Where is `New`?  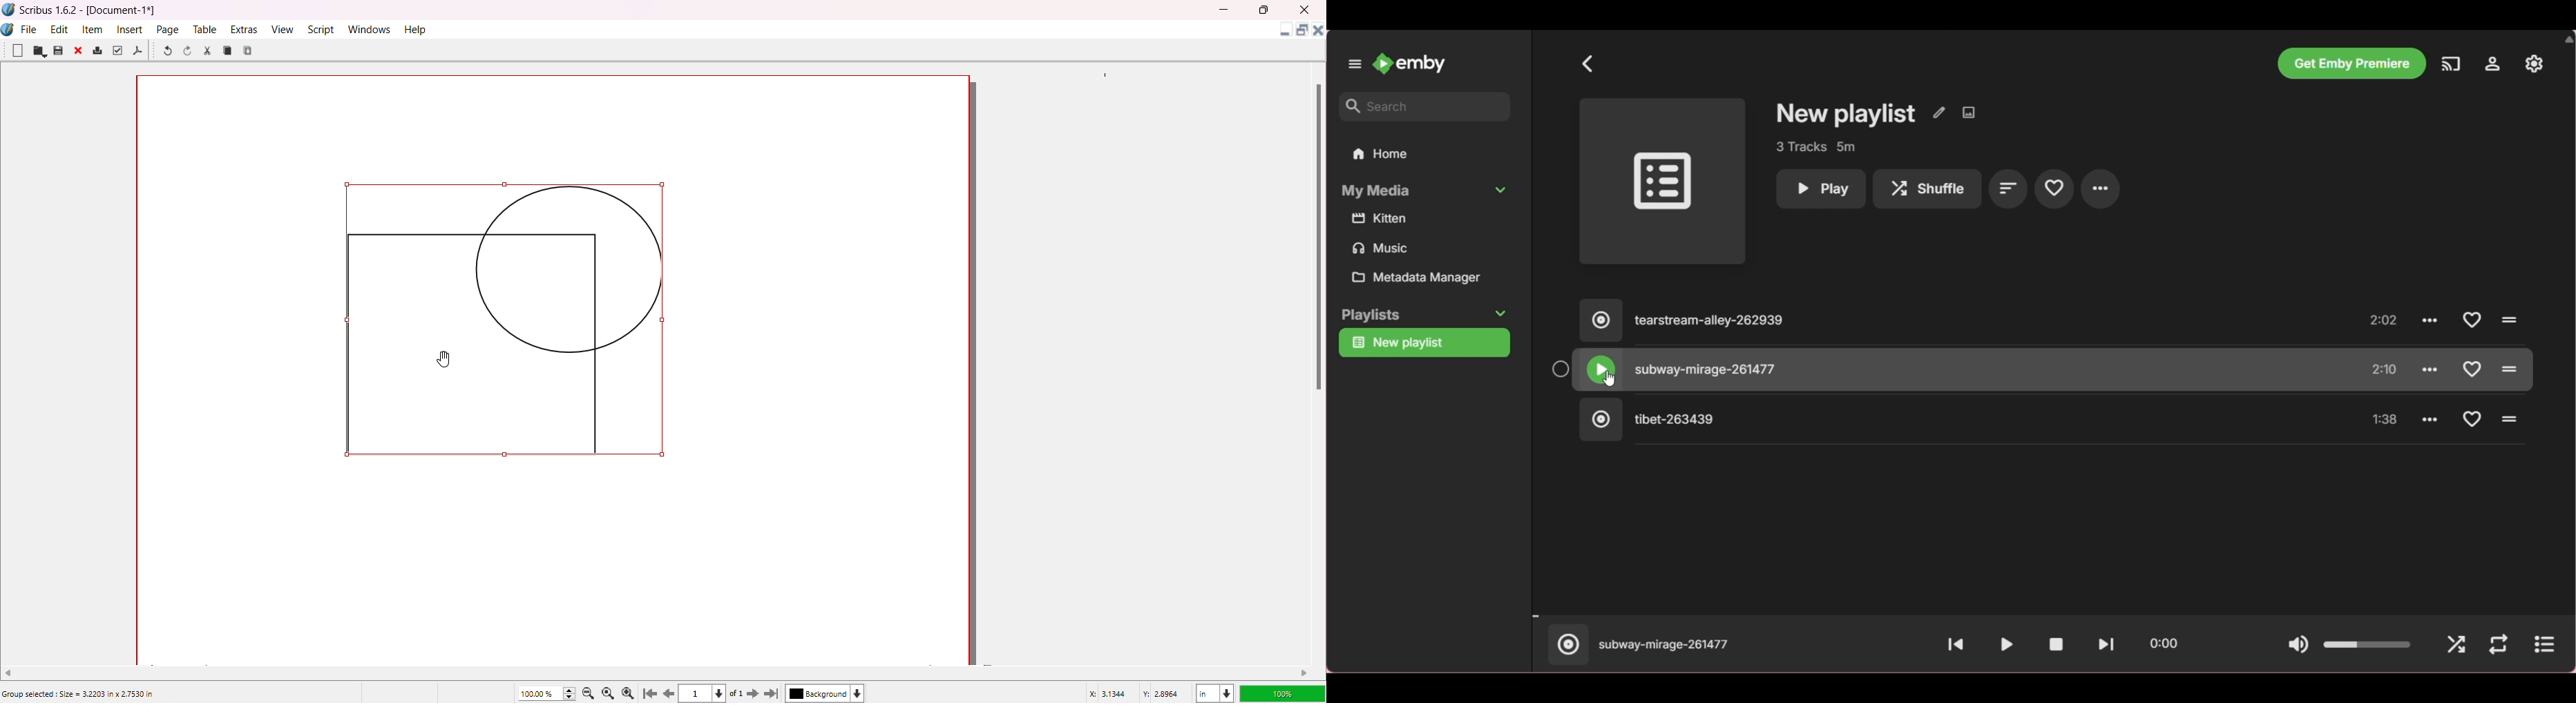
New is located at coordinates (17, 50).